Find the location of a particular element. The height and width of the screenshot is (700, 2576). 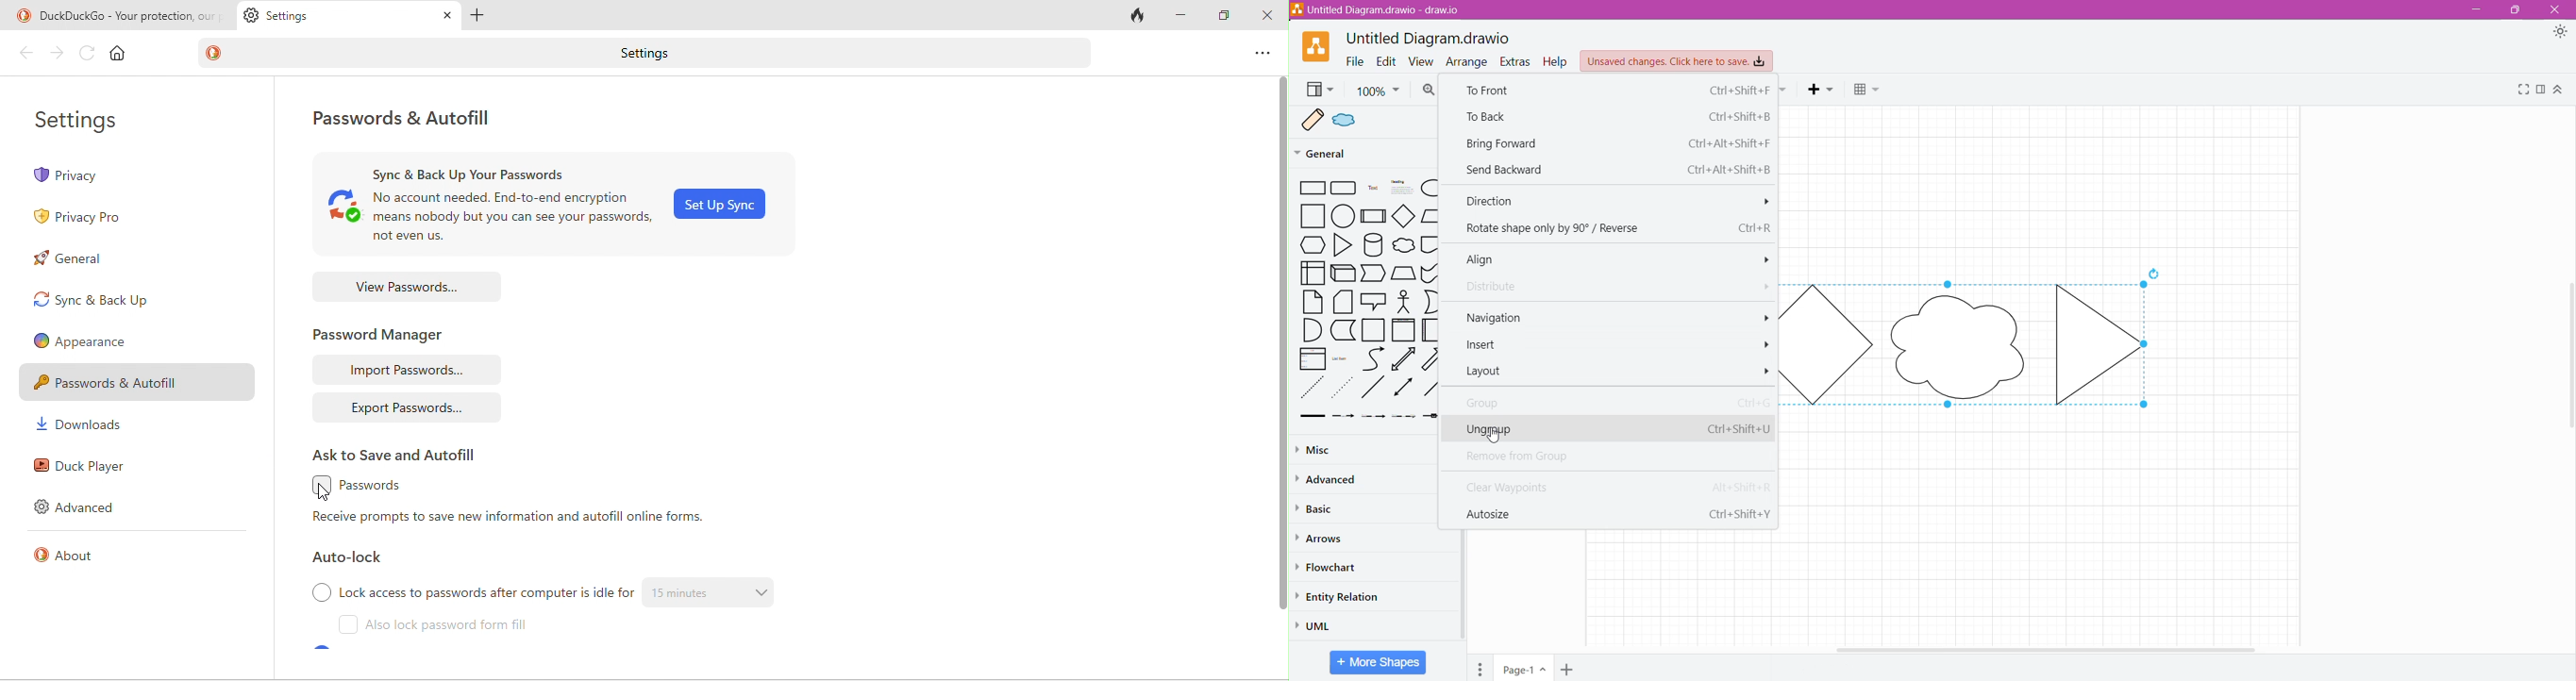

Edit is located at coordinates (1386, 61).